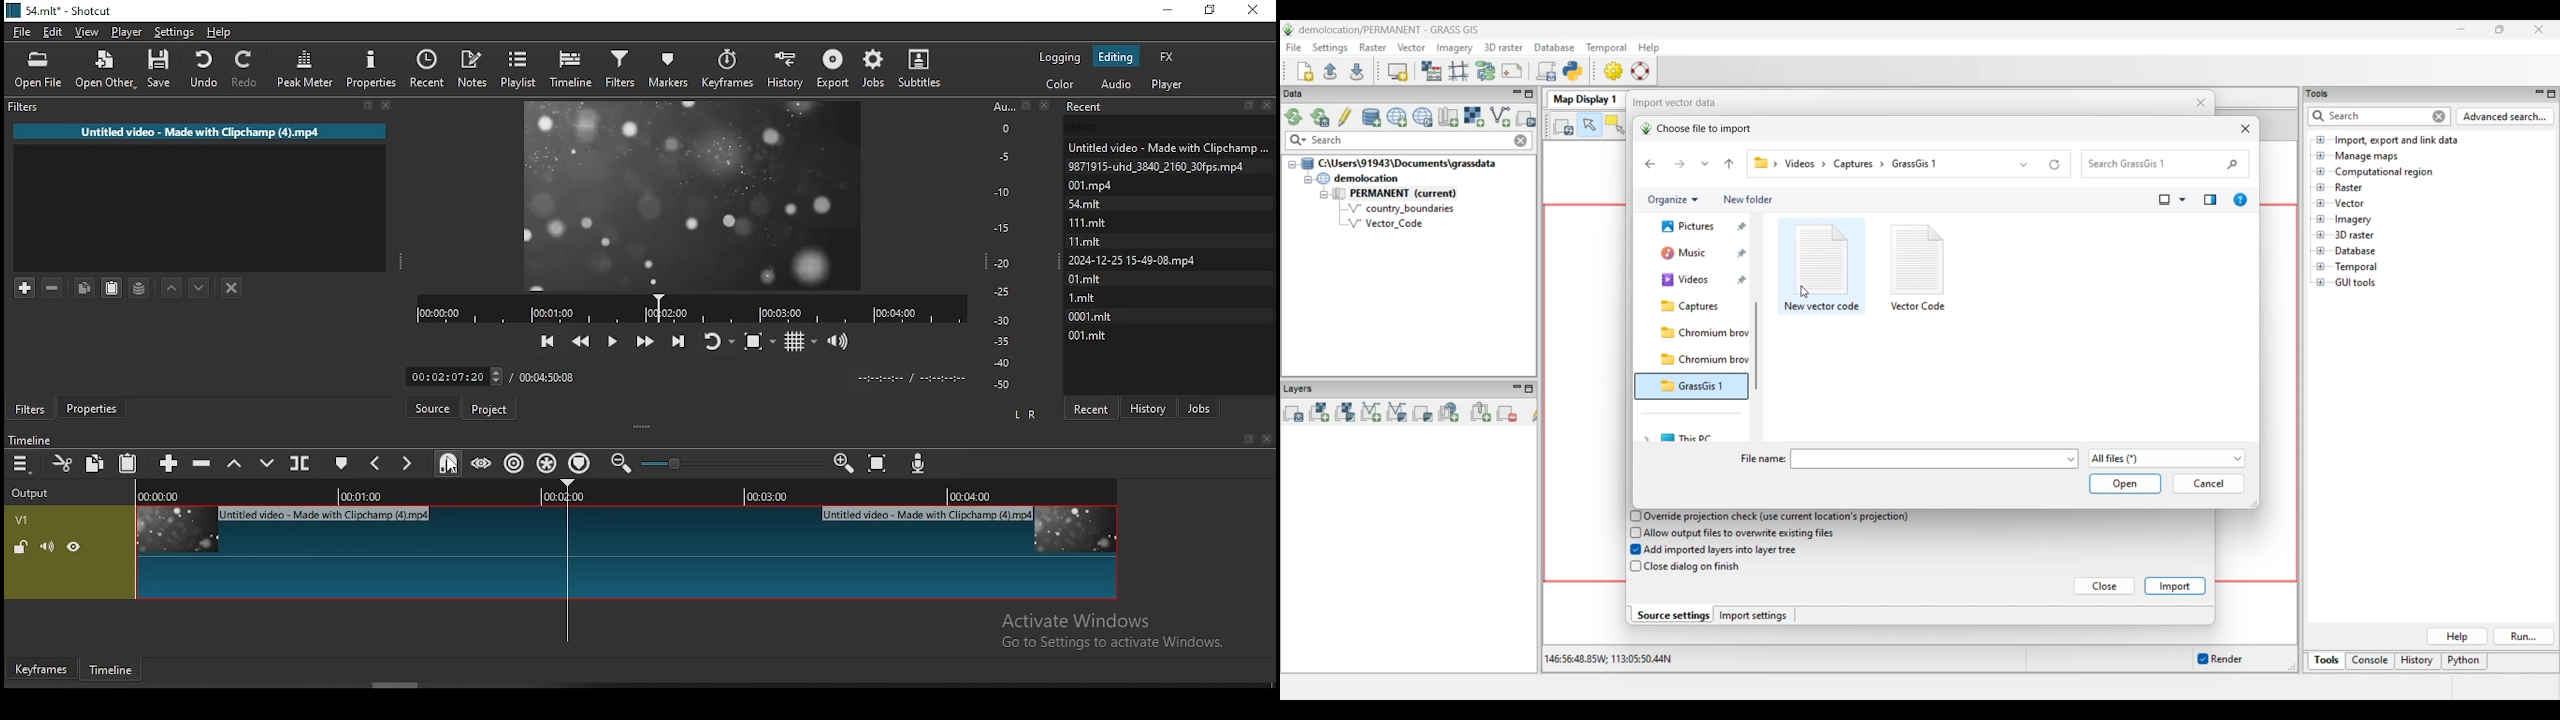  What do you see at coordinates (453, 467) in the screenshot?
I see `cursor` at bounding box center [453, 467].